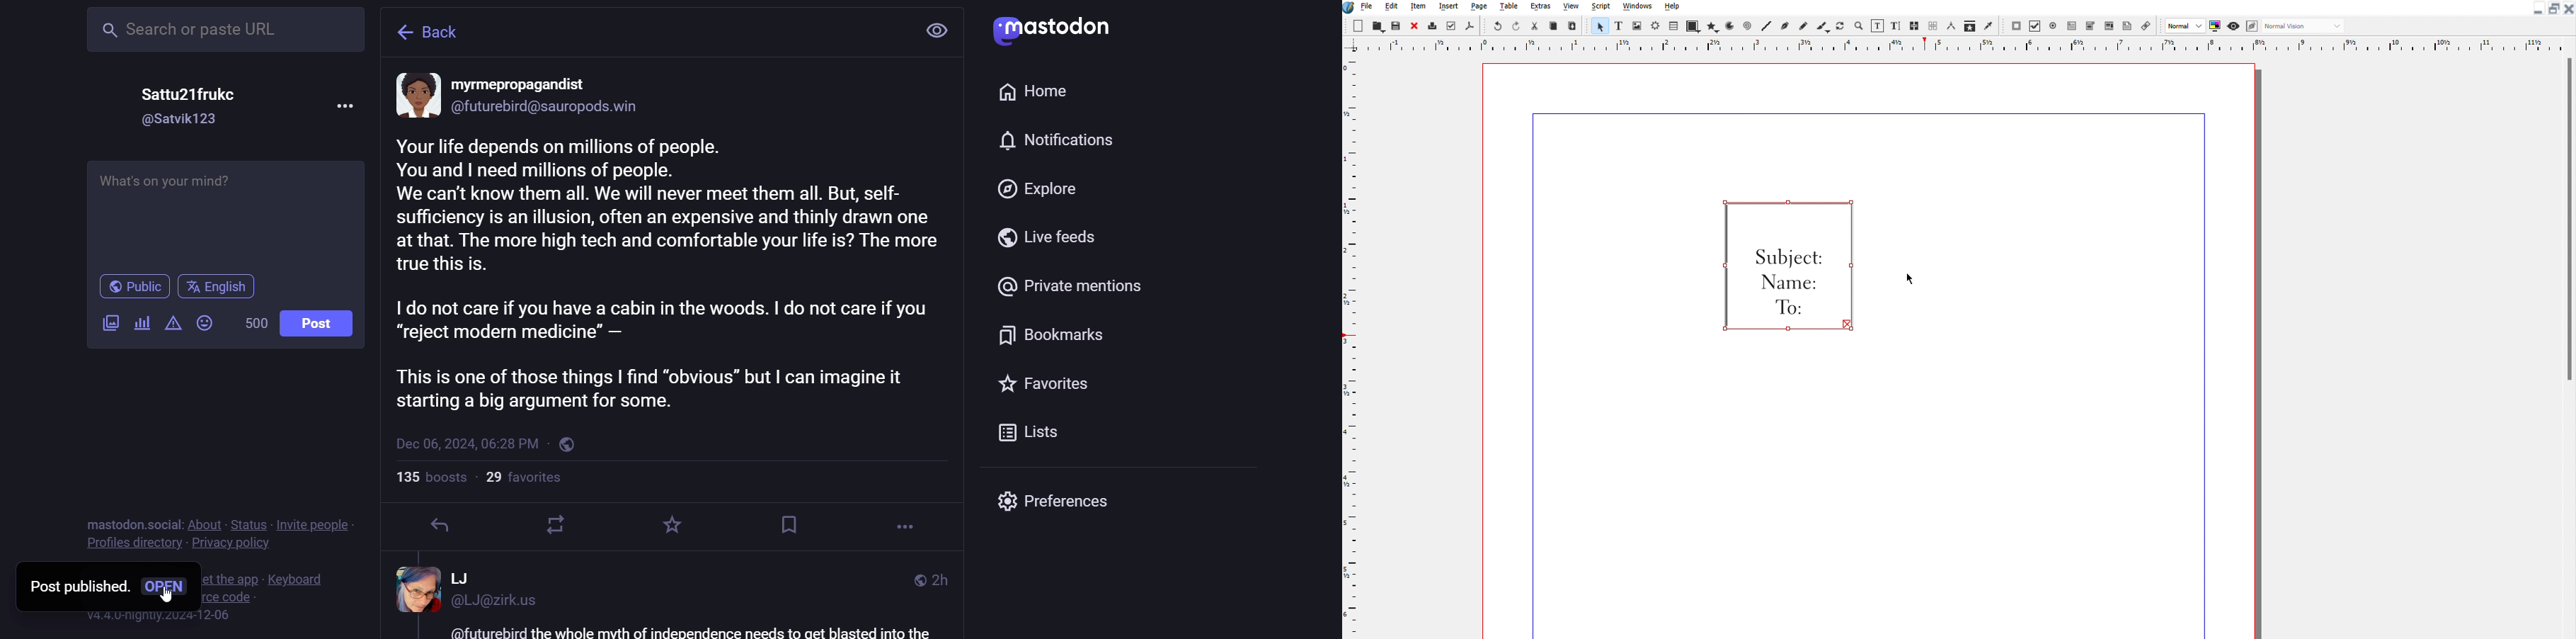  Describe the element at coordinates (221, 286) in the screenshot. I see `english` at that location.